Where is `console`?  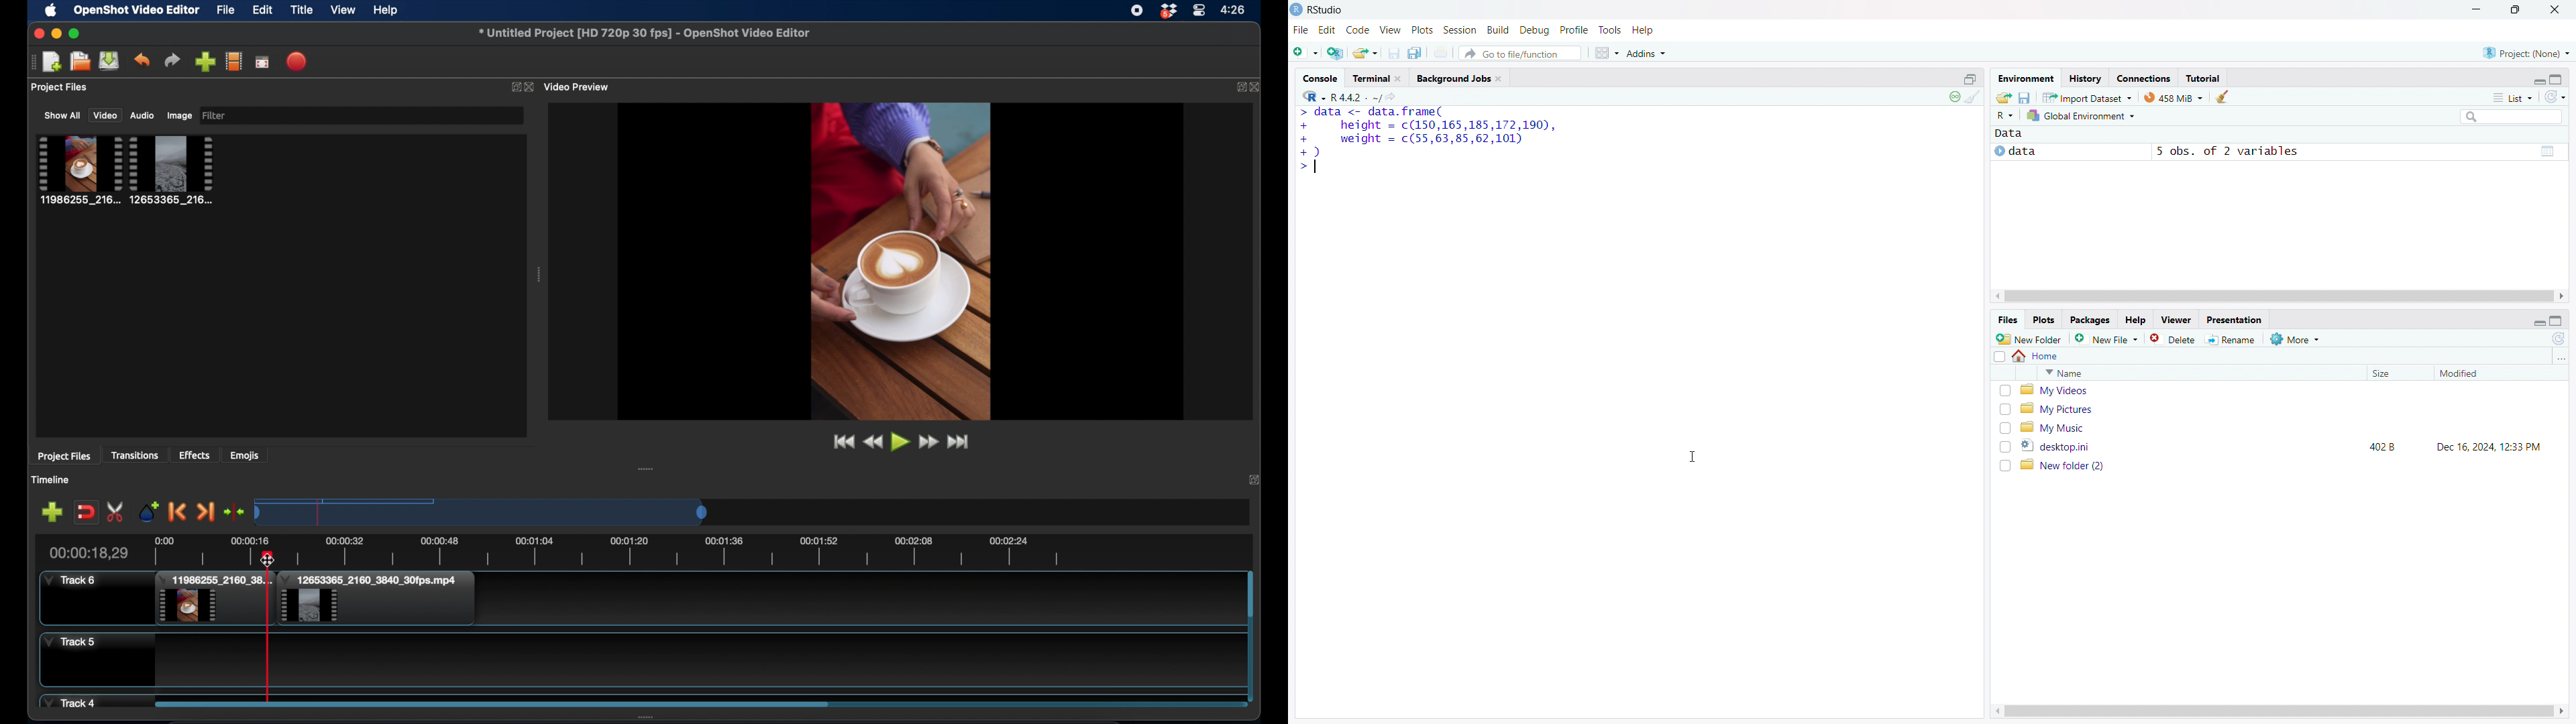
console is located at coordinates (1320, 78).